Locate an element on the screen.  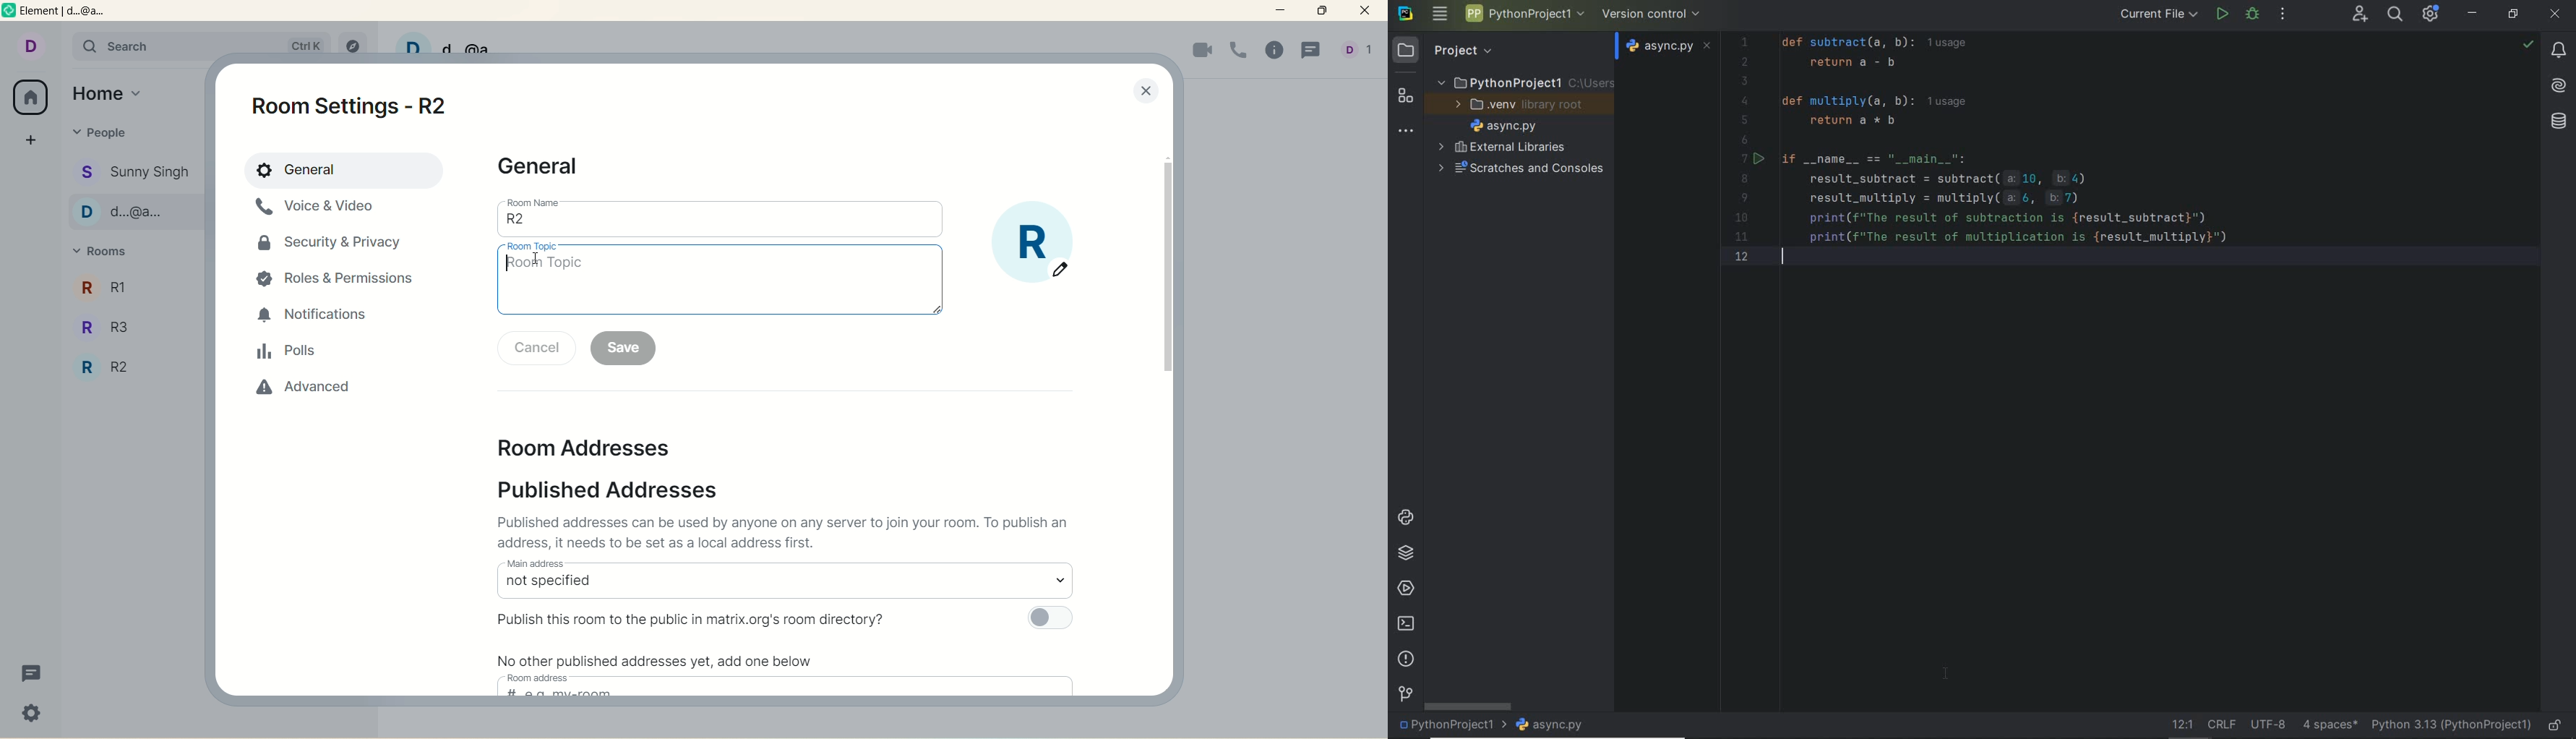
account is located at coordinates (30, 44).